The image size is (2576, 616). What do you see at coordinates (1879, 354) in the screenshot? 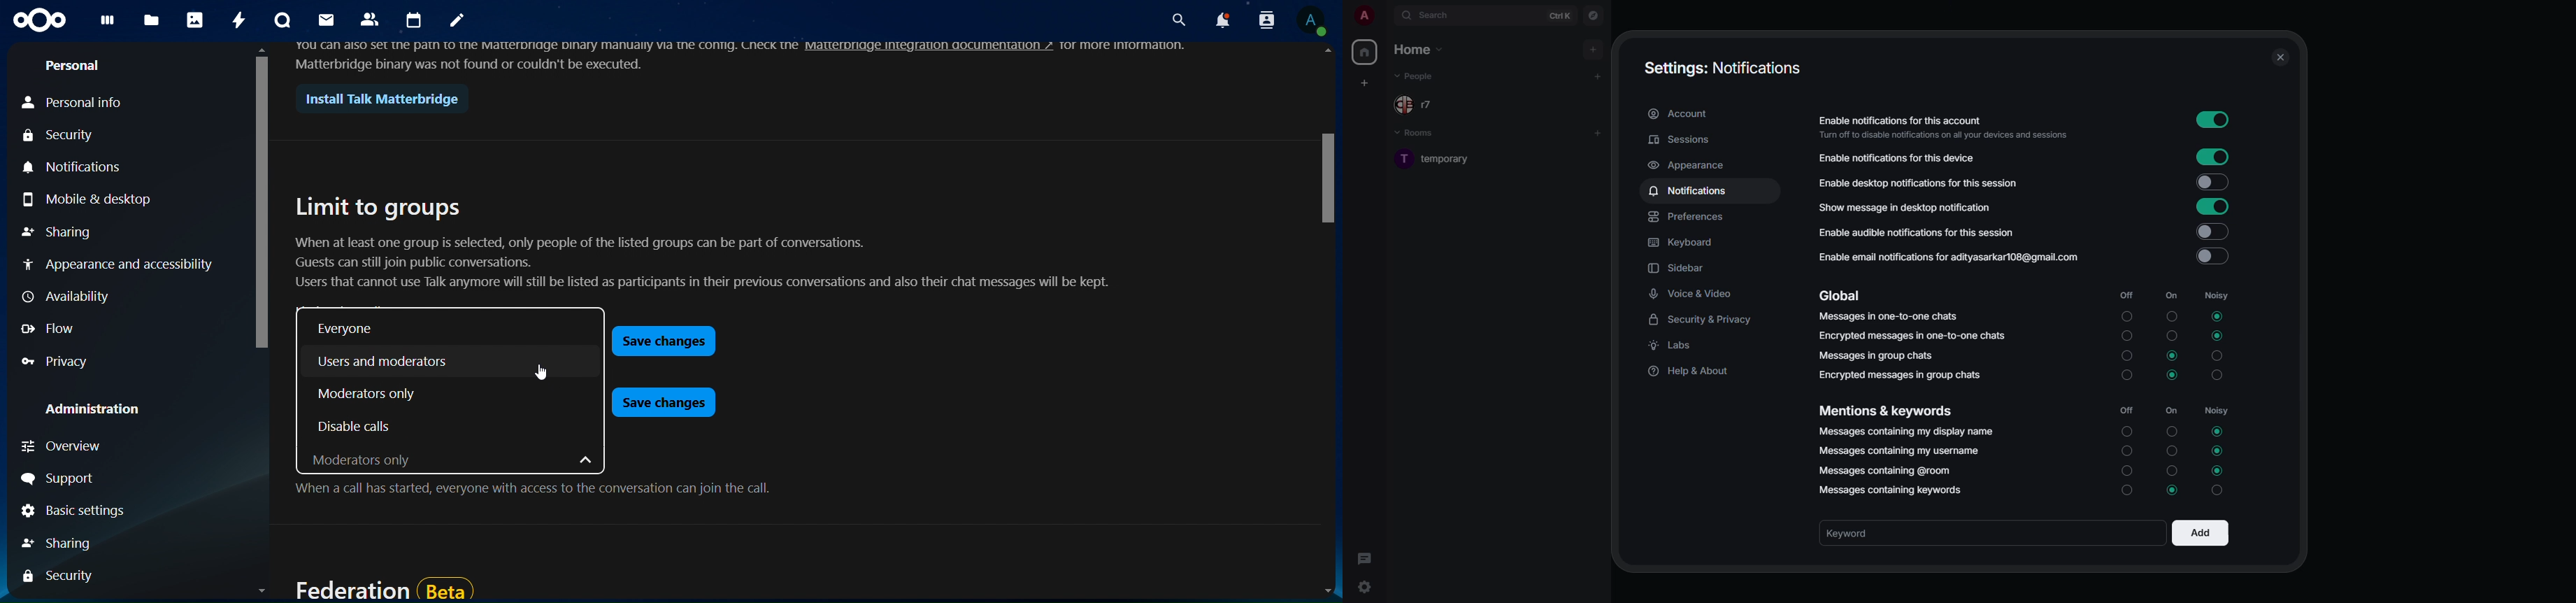
I see `messages in group chat` at bounding box center [1879, 354].